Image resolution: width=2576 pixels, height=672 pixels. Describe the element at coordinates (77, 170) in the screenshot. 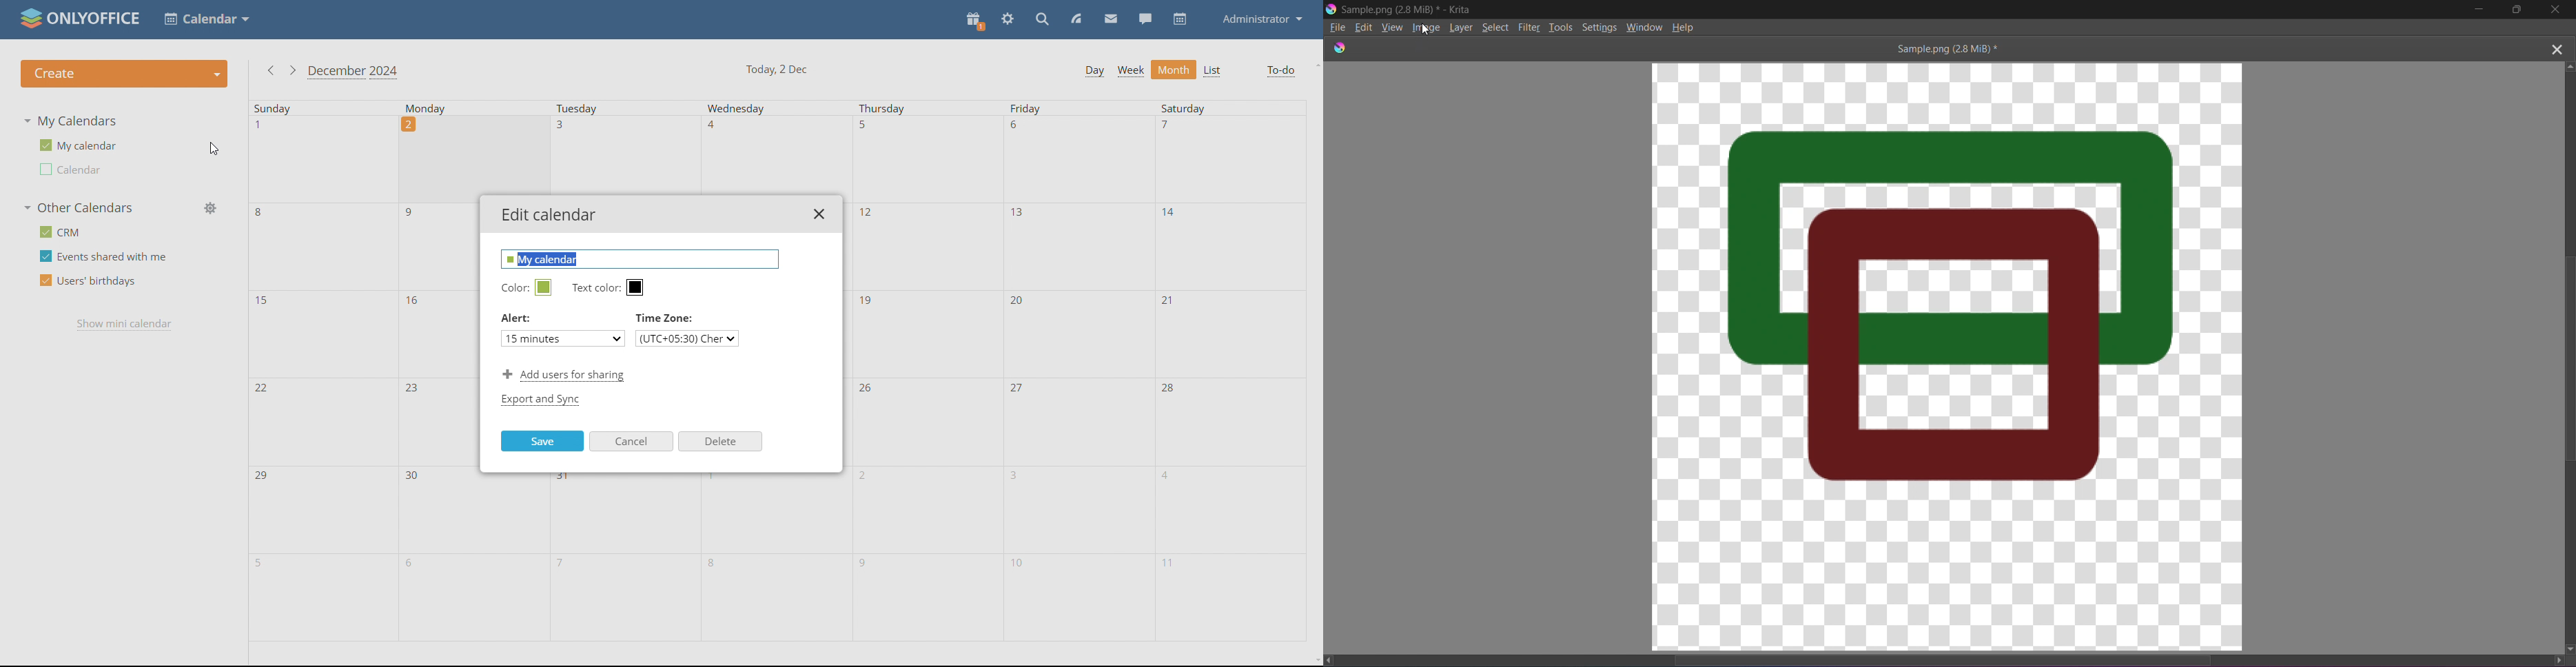

I see `other calendar` at that location.